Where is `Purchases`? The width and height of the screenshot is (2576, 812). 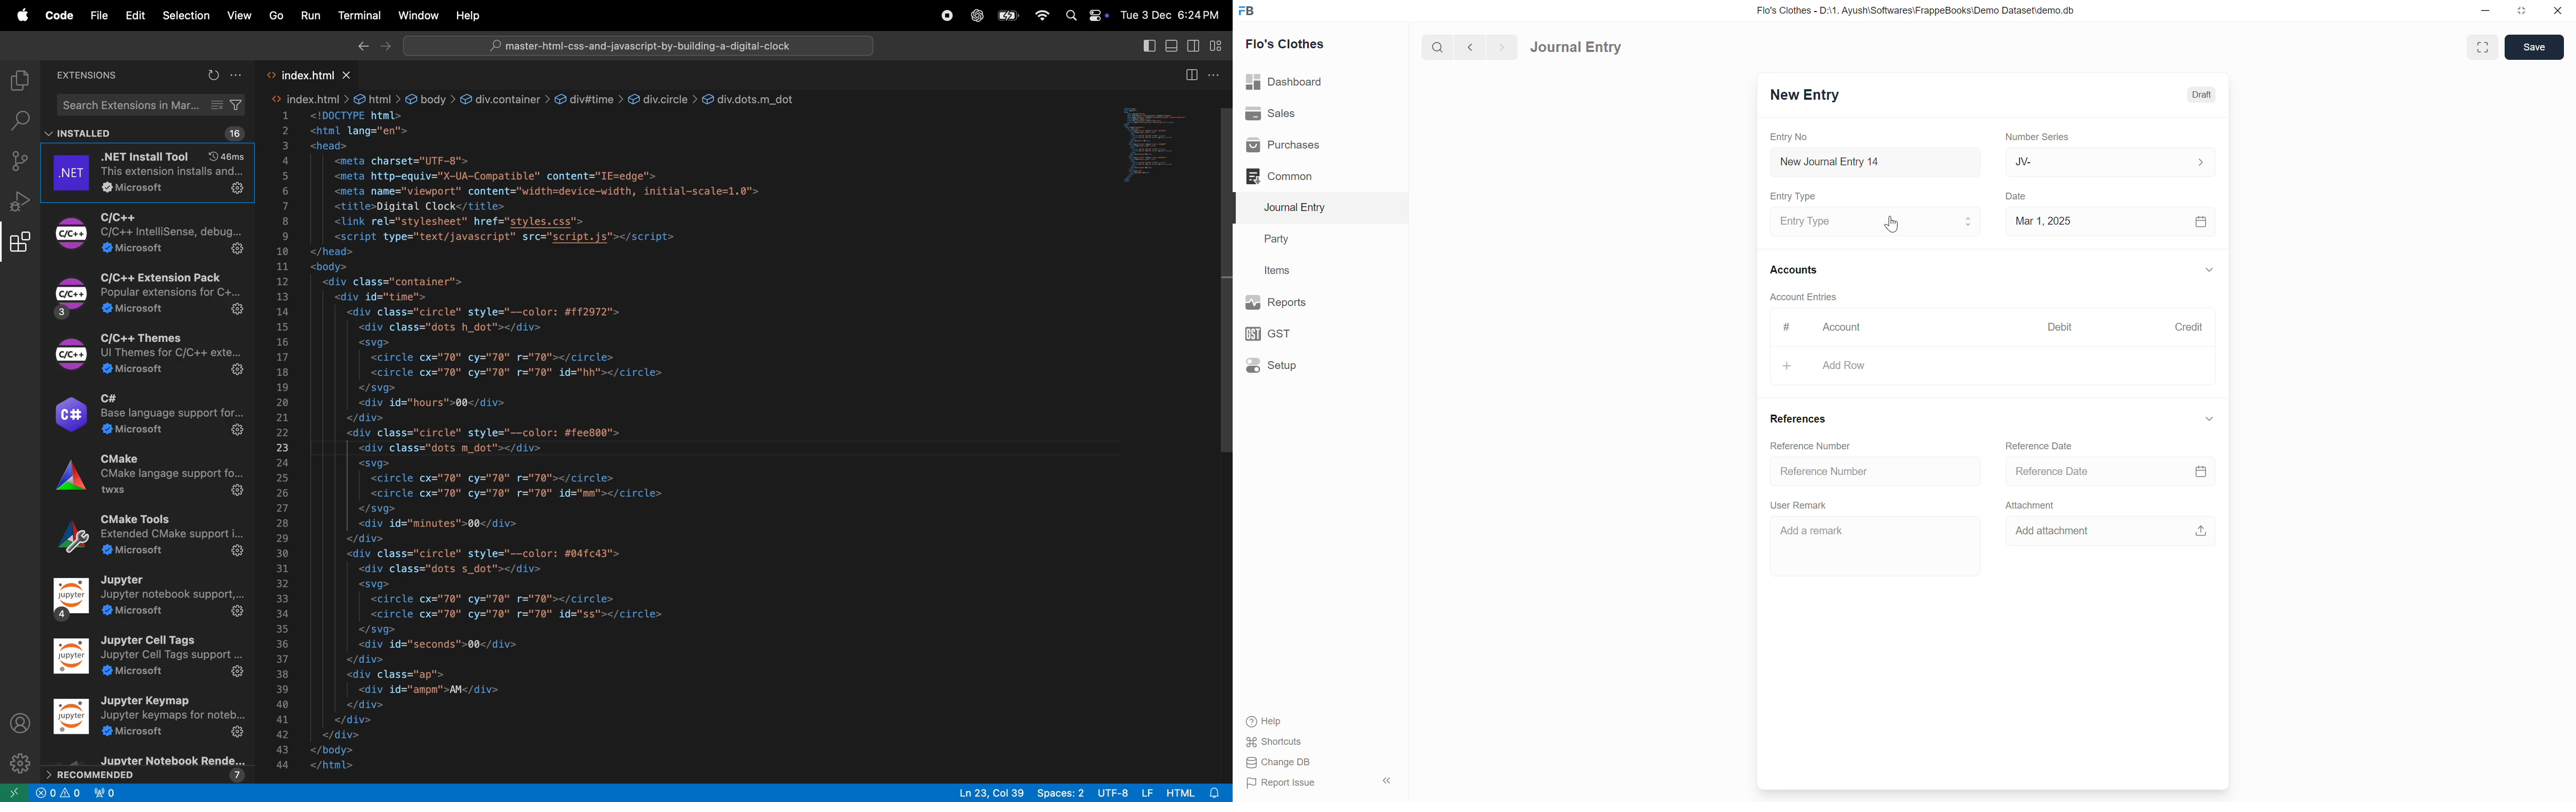 Purchases is located at coordinates (1286, 145).